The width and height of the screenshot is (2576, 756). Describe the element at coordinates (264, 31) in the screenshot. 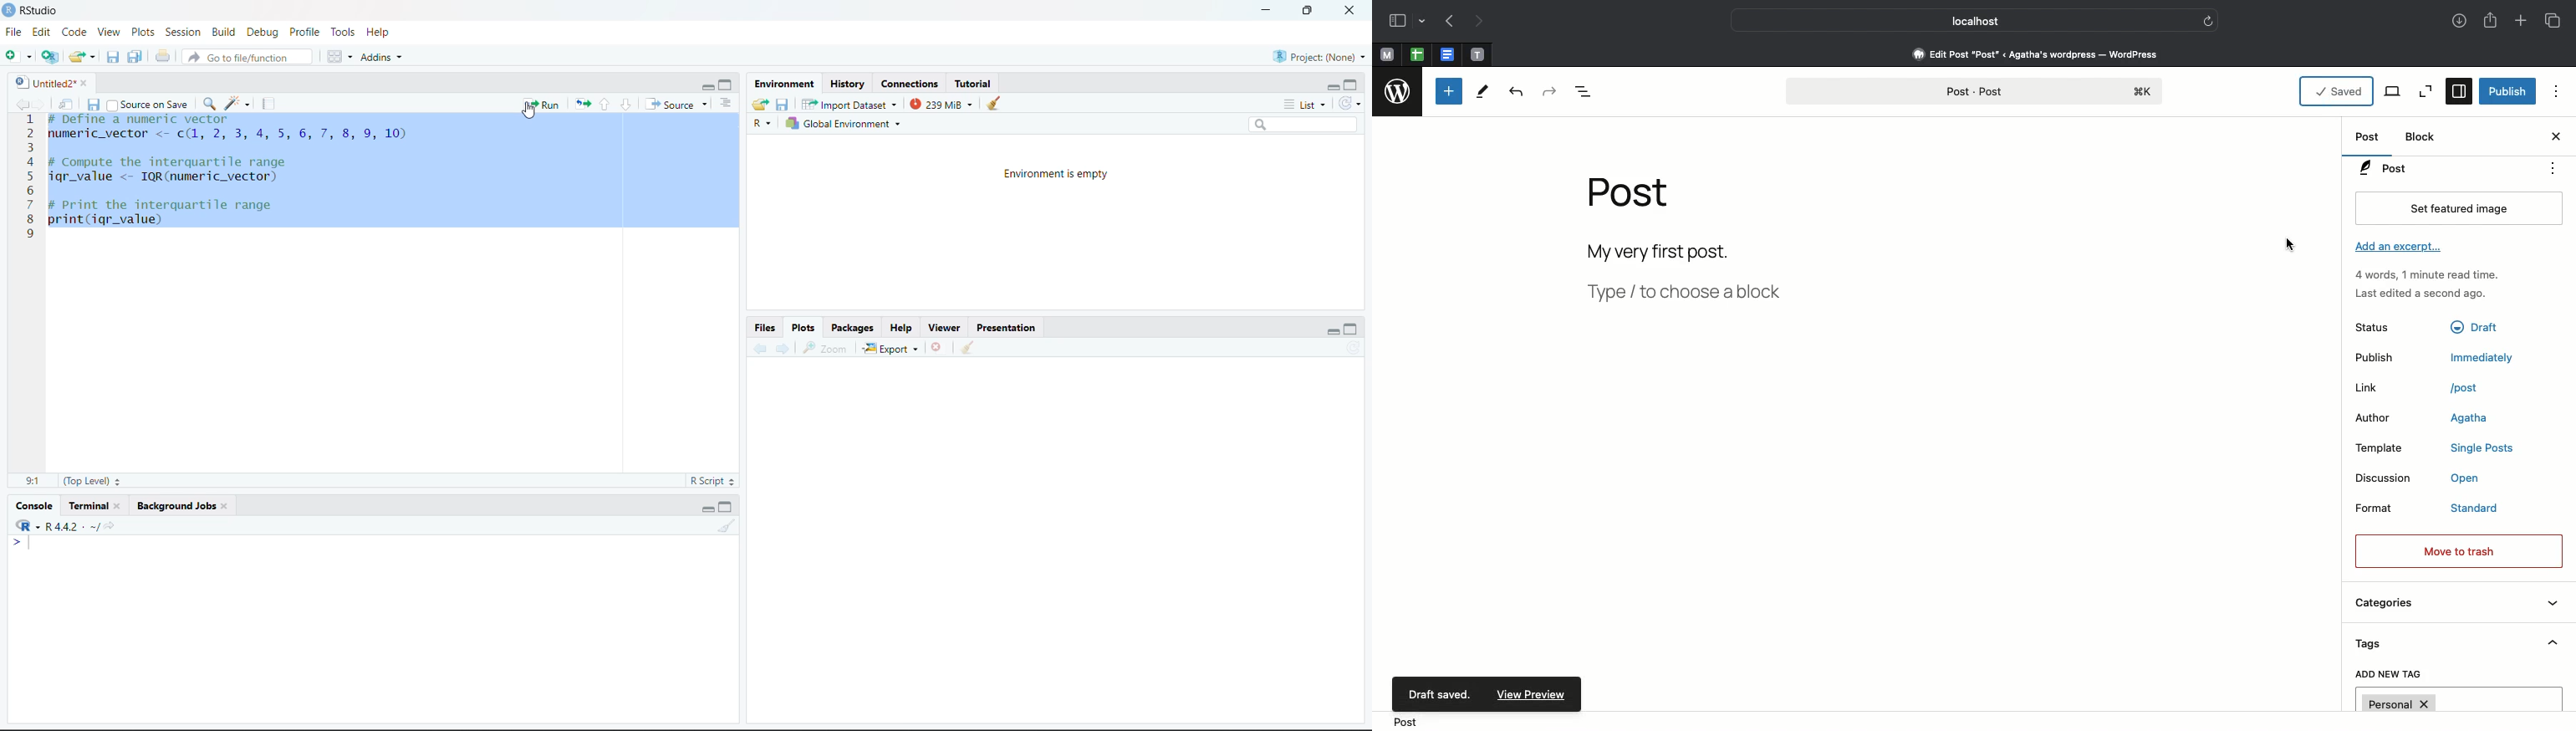

I see `Debug` at that location.